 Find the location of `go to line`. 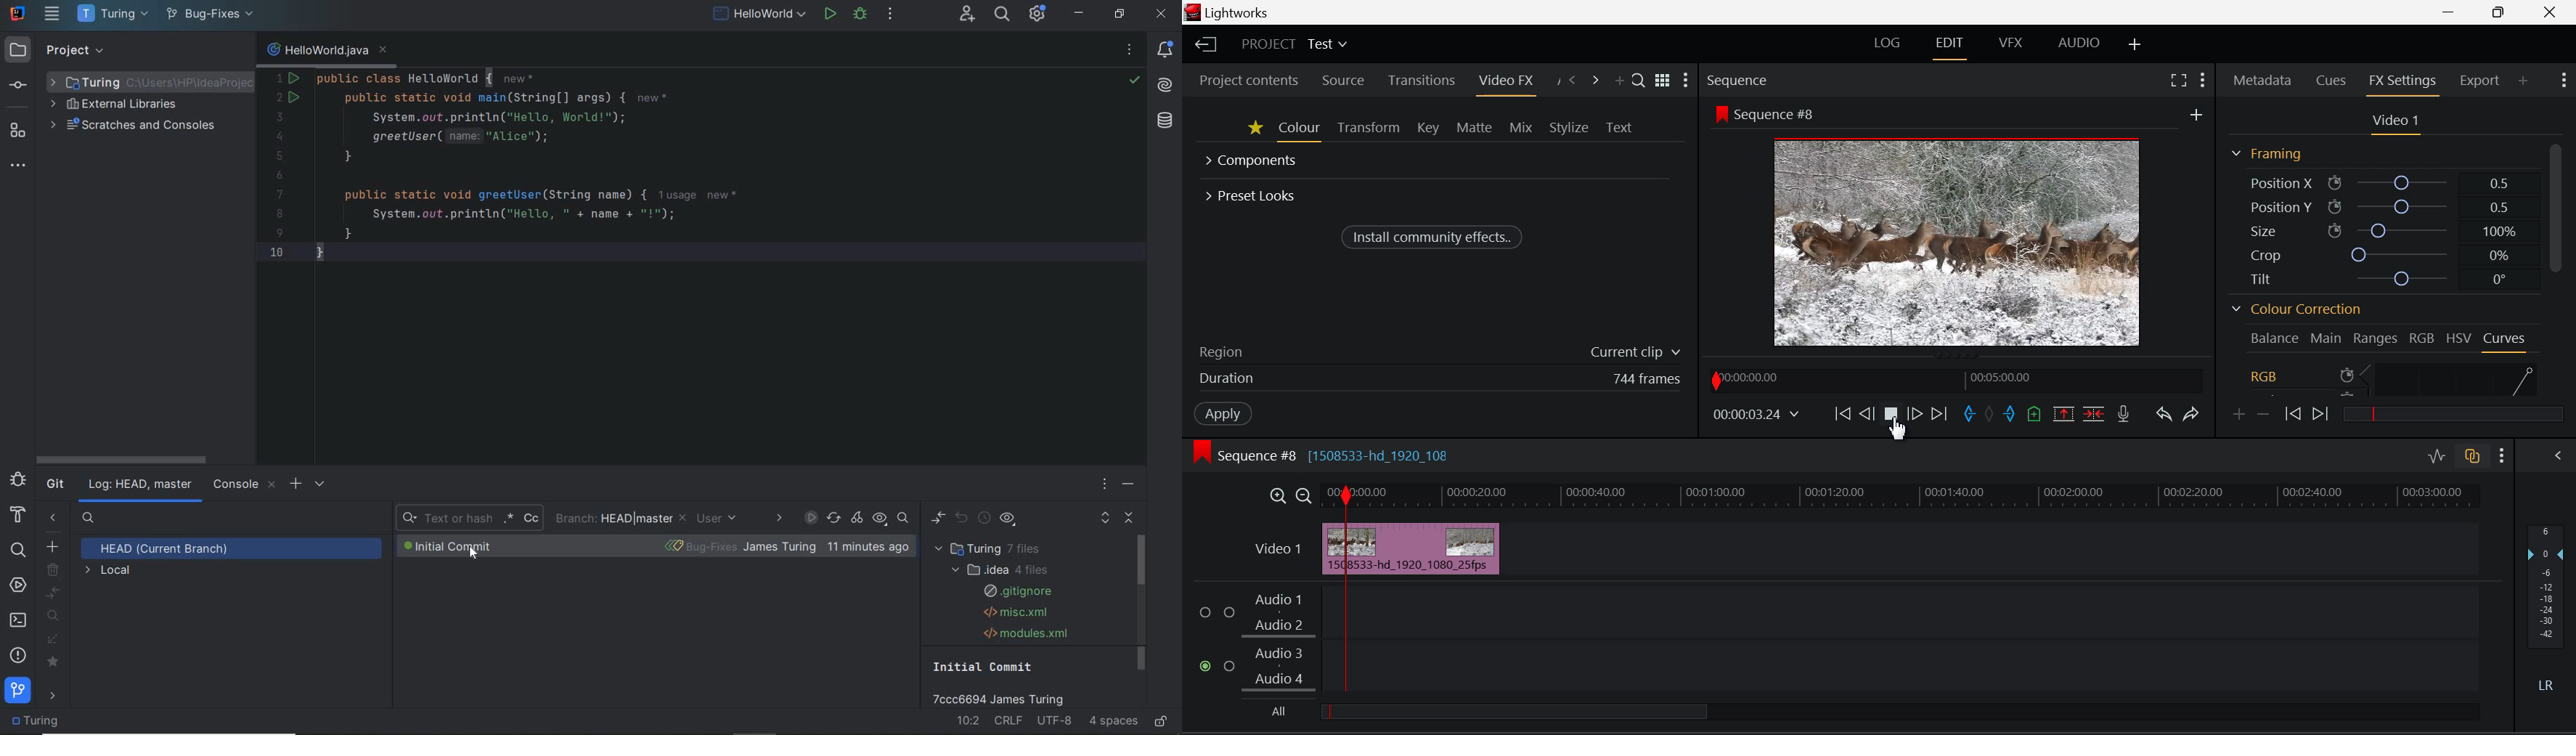

go to line is located at coordinates (969, 720).